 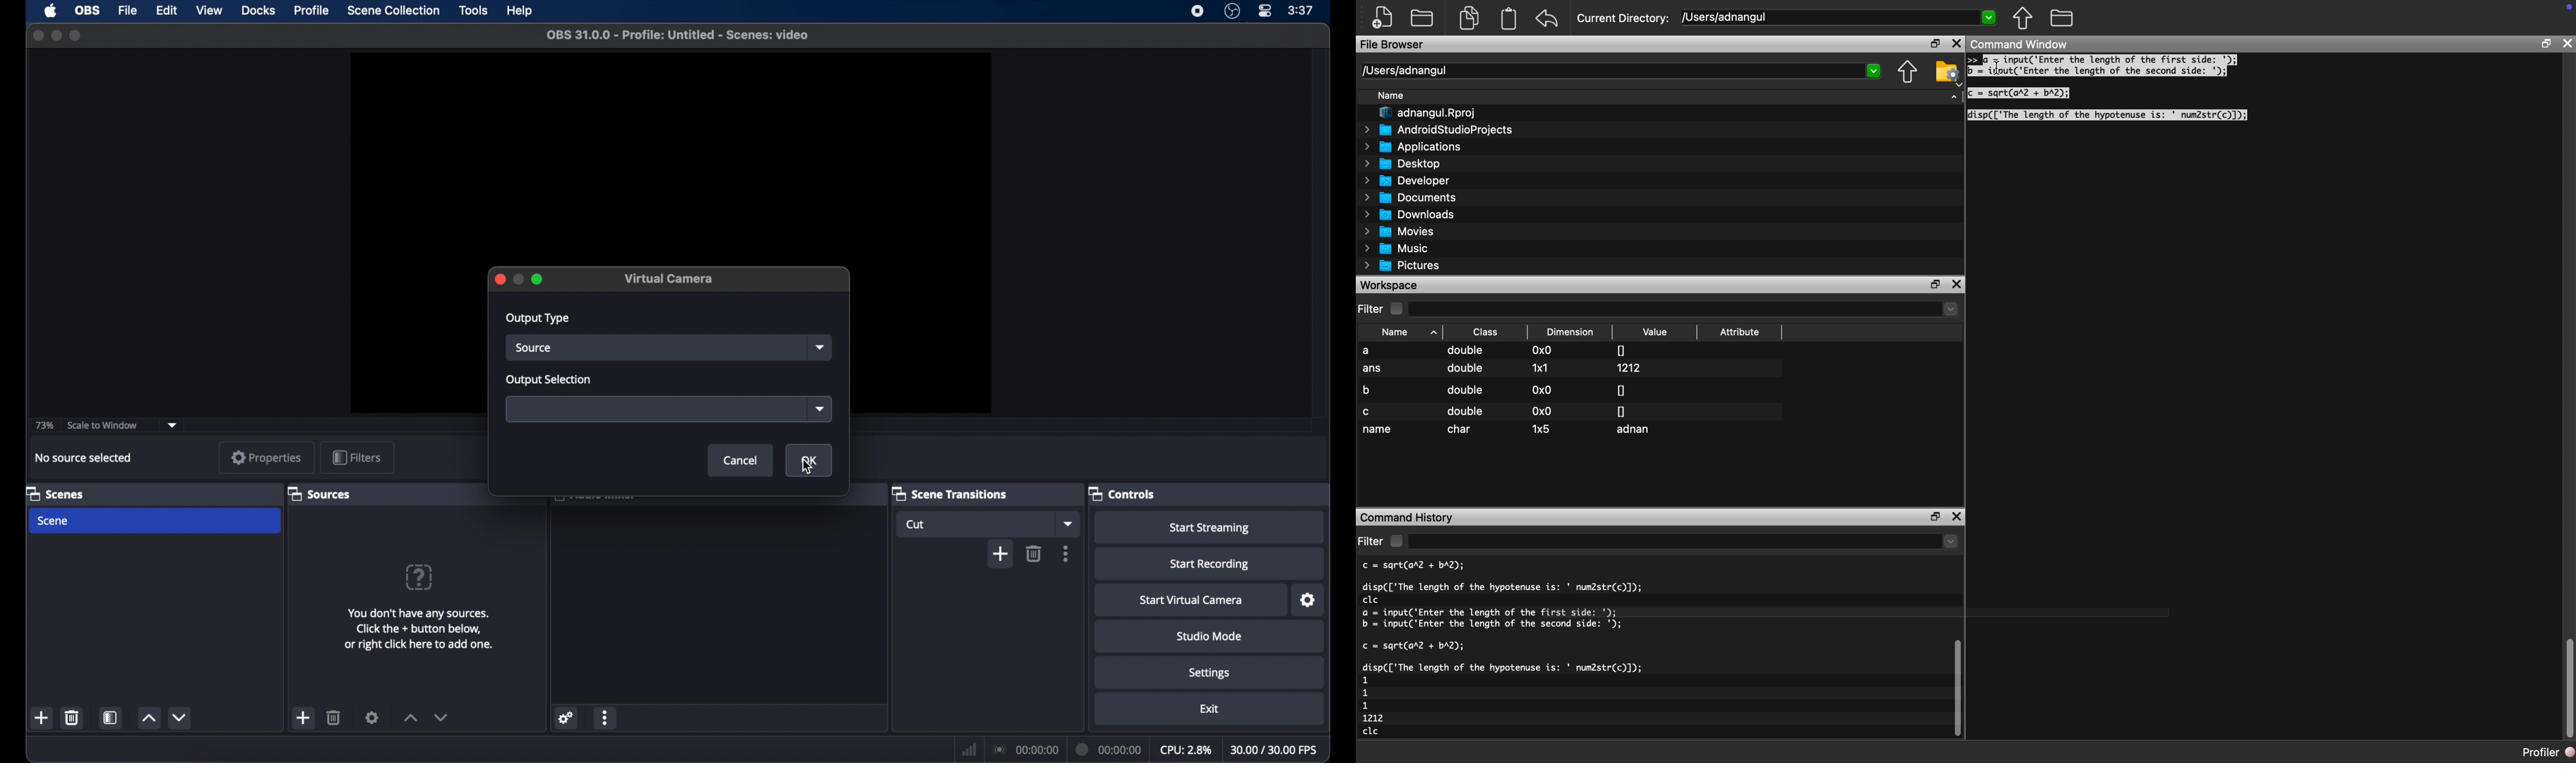 What do you see at coordinates (88, 458) in the screenshot?
I see `no source selected` at bounding box center [88, 458].